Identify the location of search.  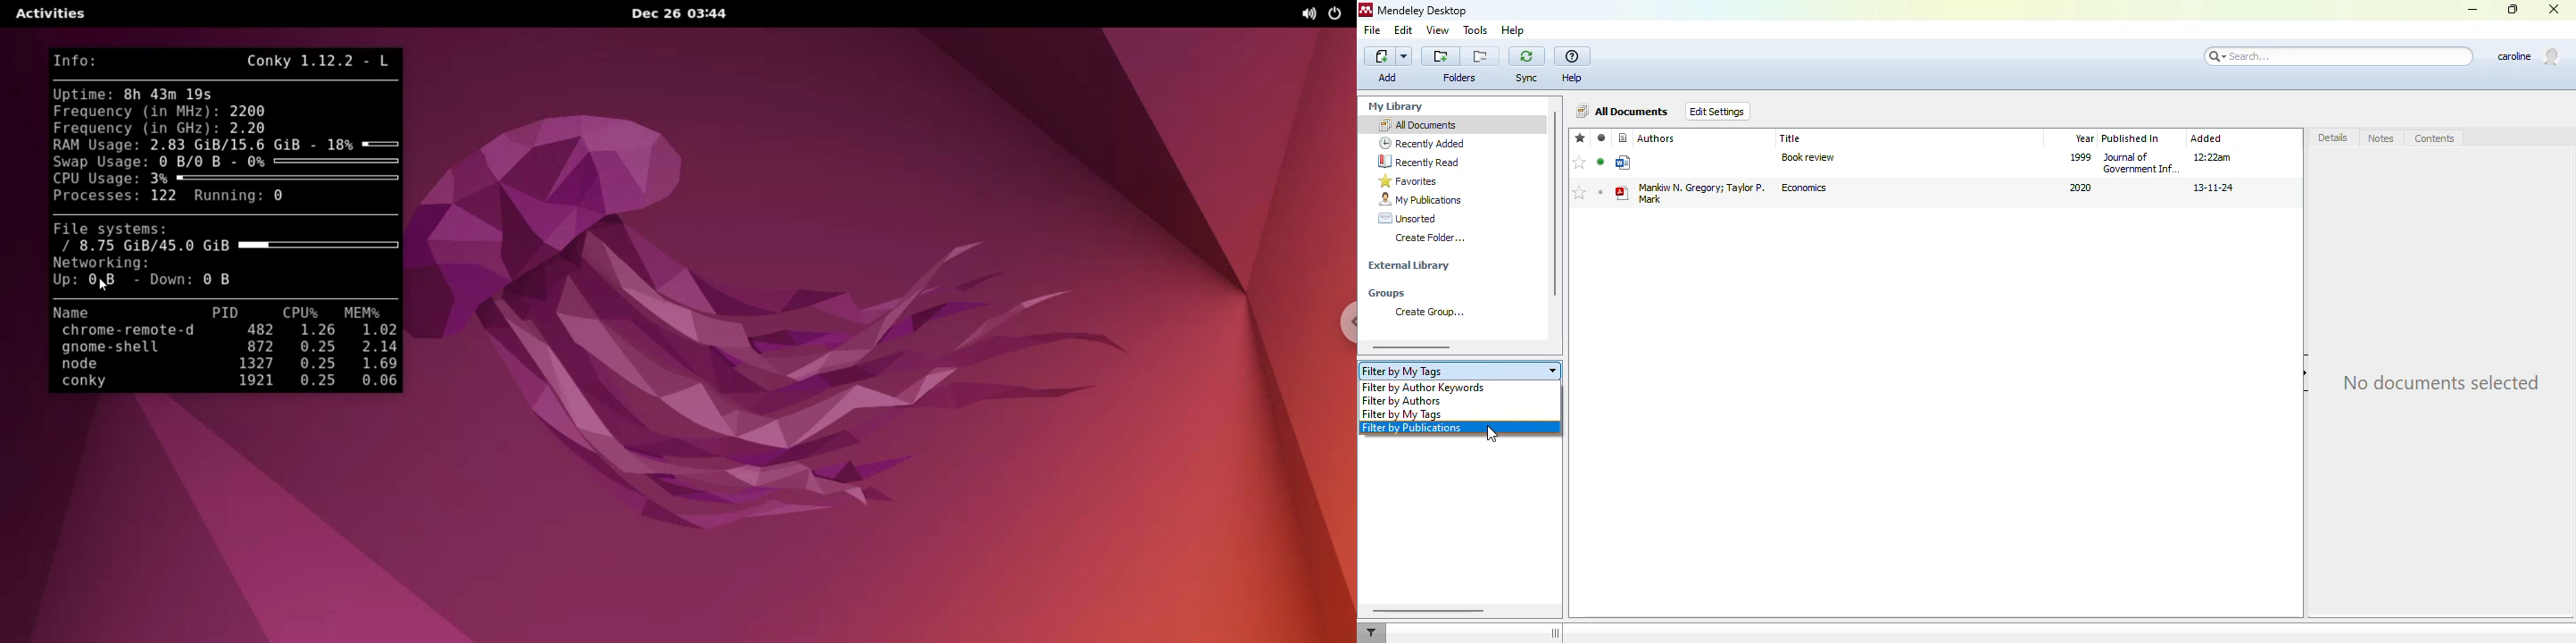
(2338, 57).